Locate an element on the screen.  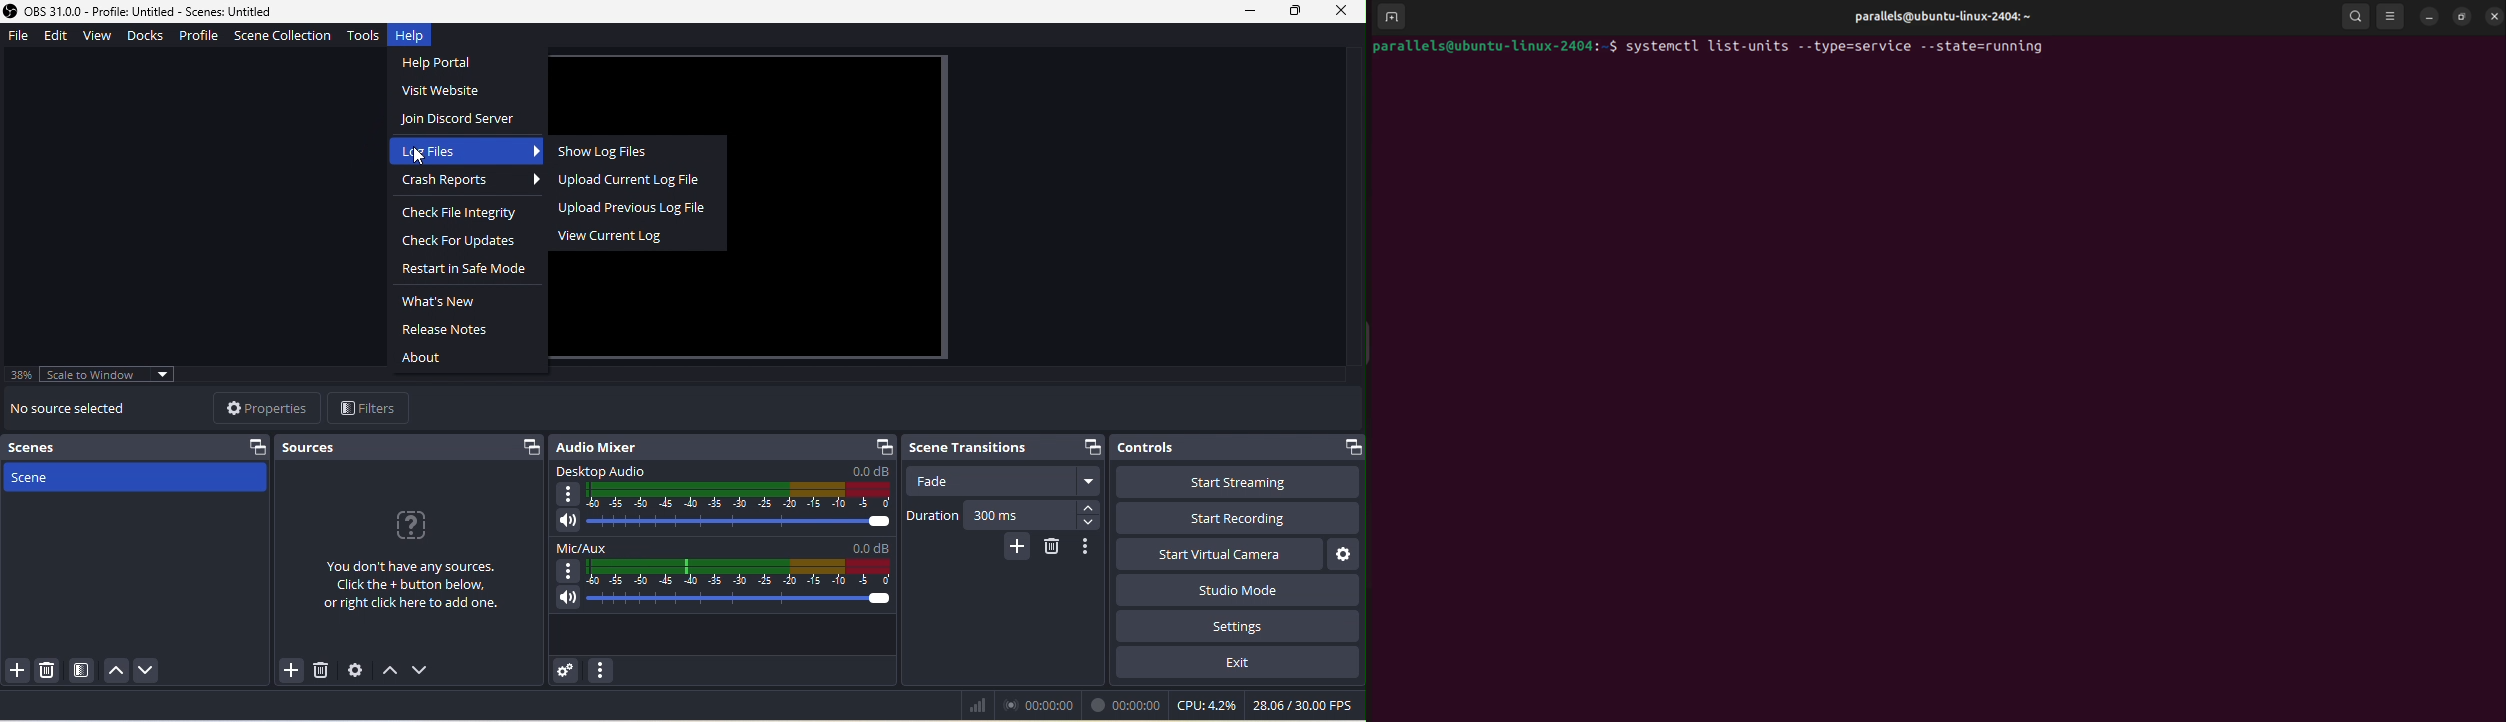
edit is located at coordinates (60, 38).